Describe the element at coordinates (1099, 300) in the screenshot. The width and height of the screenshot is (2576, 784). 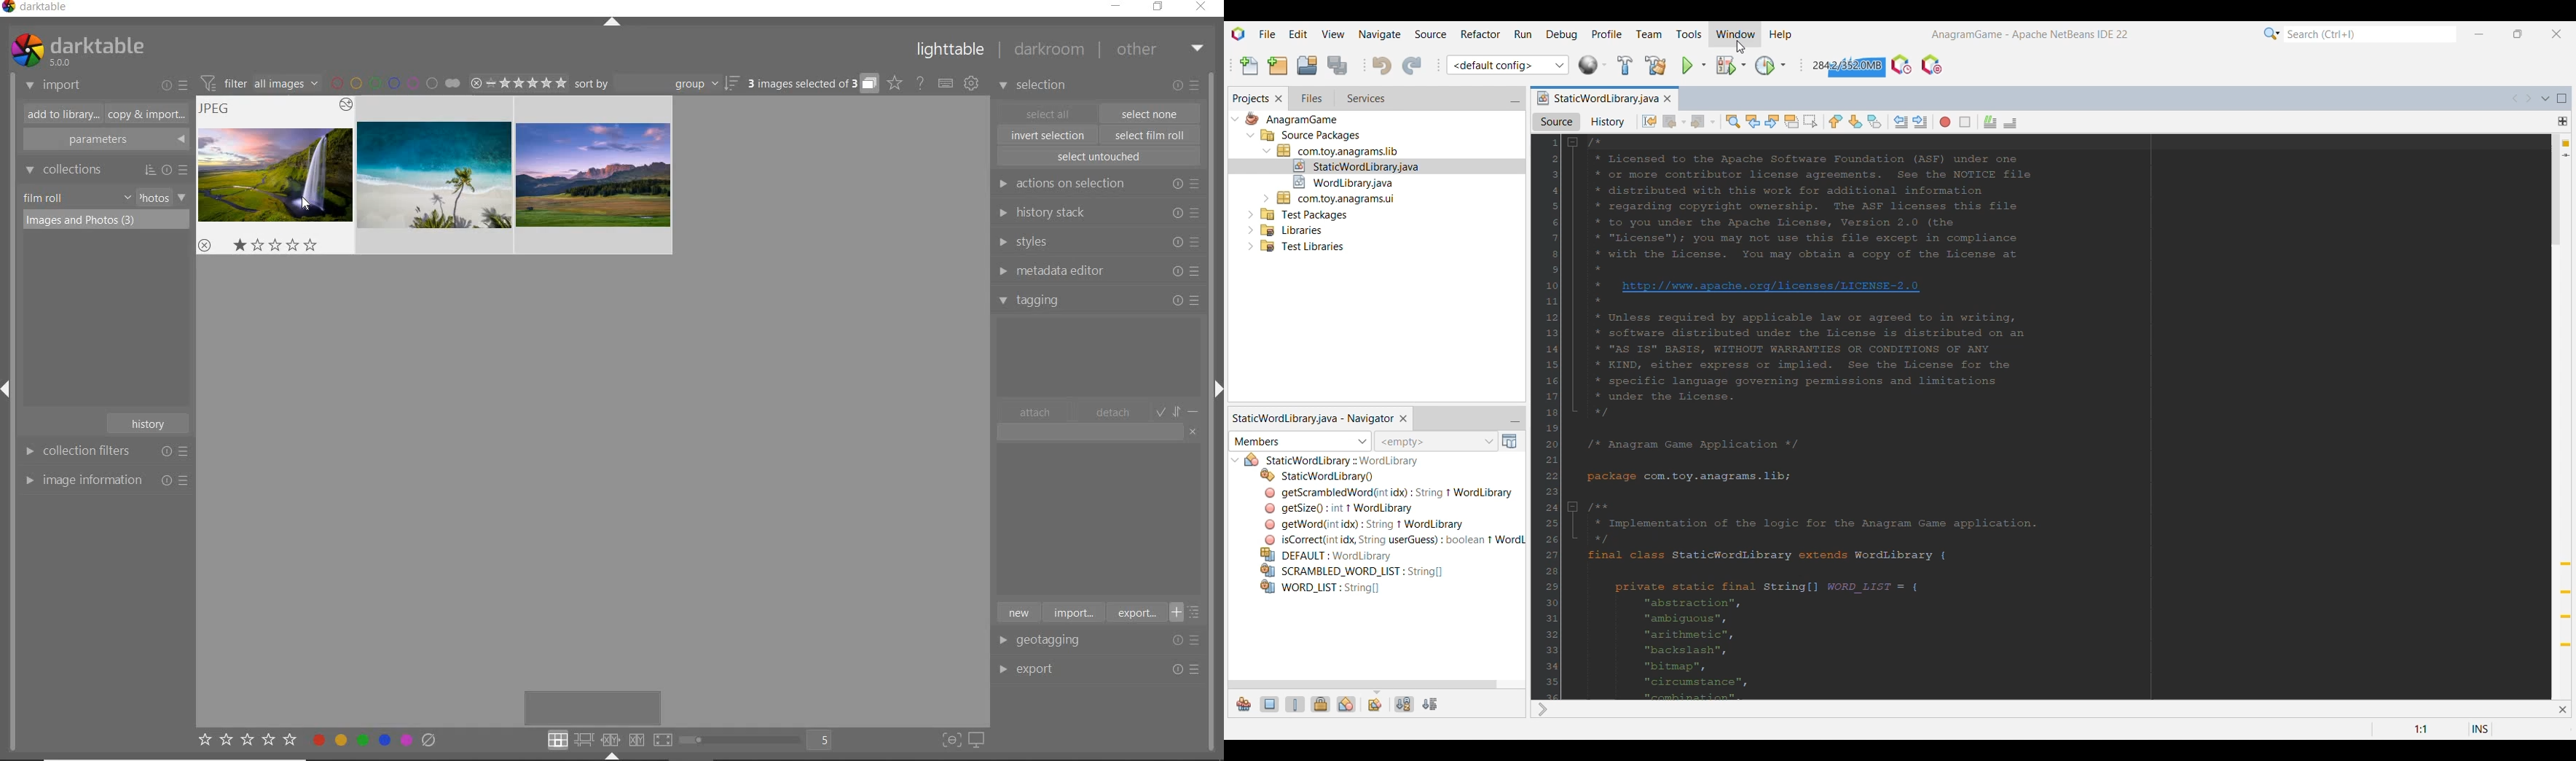
I see `tagging` at that location.